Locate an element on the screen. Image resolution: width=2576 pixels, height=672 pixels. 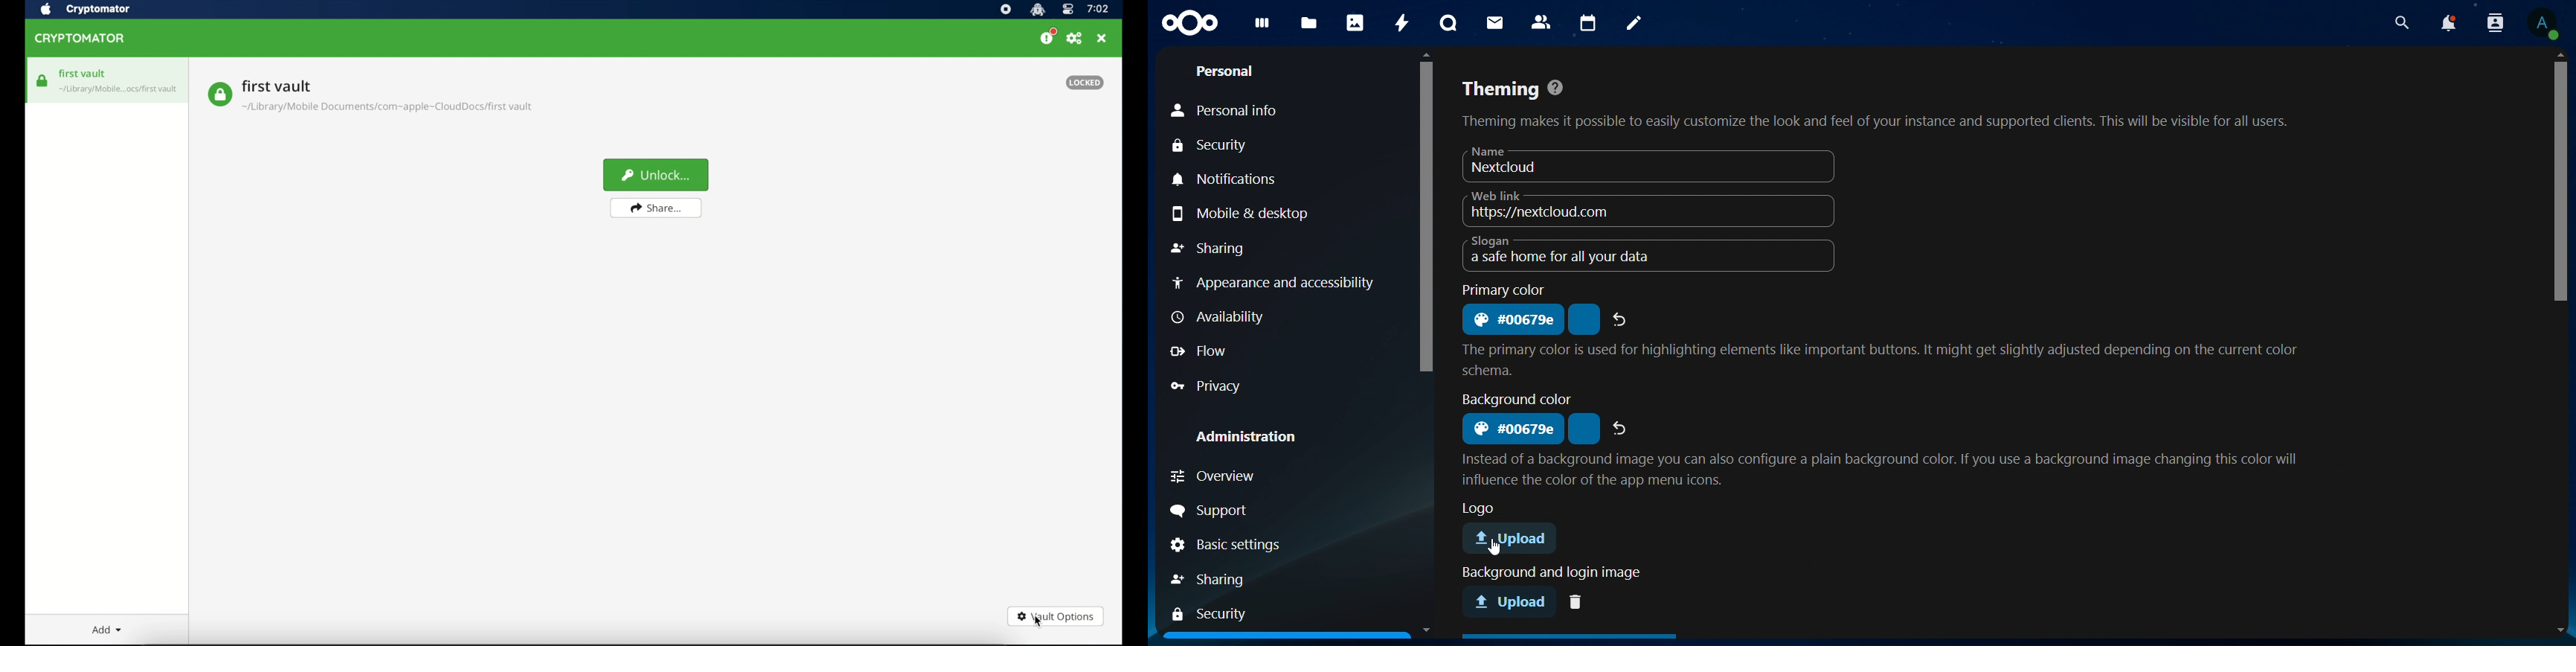
Background color is located at coordinates (1514, 397).